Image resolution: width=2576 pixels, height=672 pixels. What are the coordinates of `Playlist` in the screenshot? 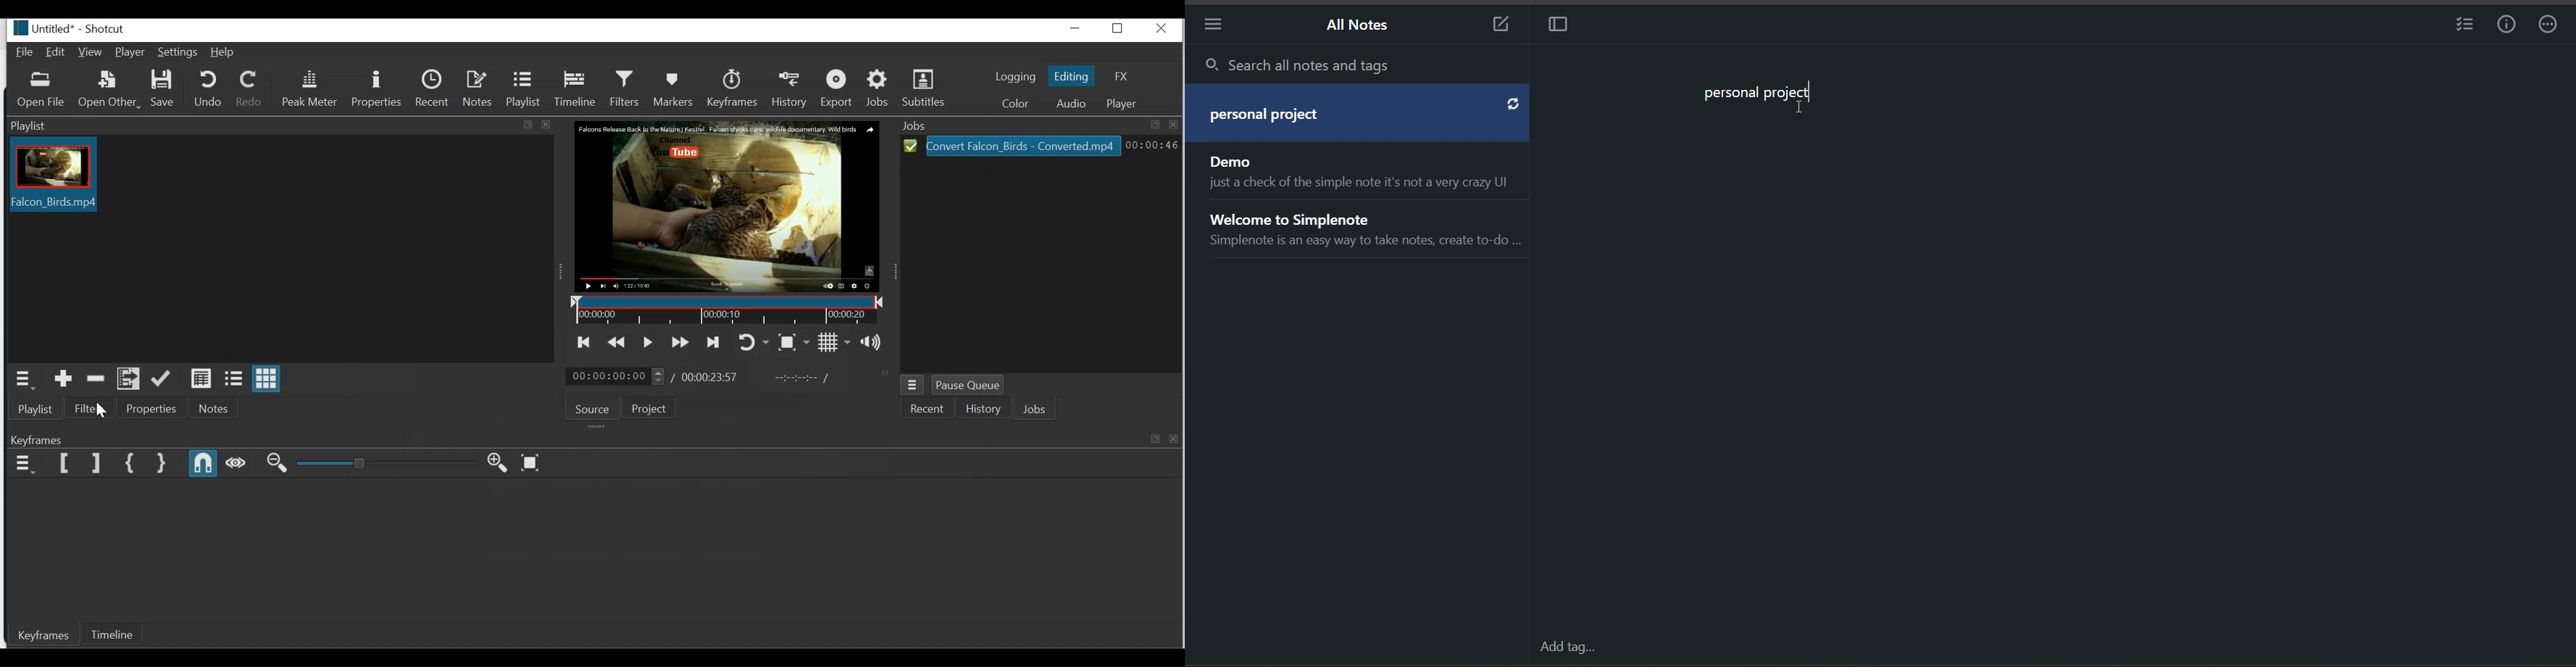 It's located at (522, 88).